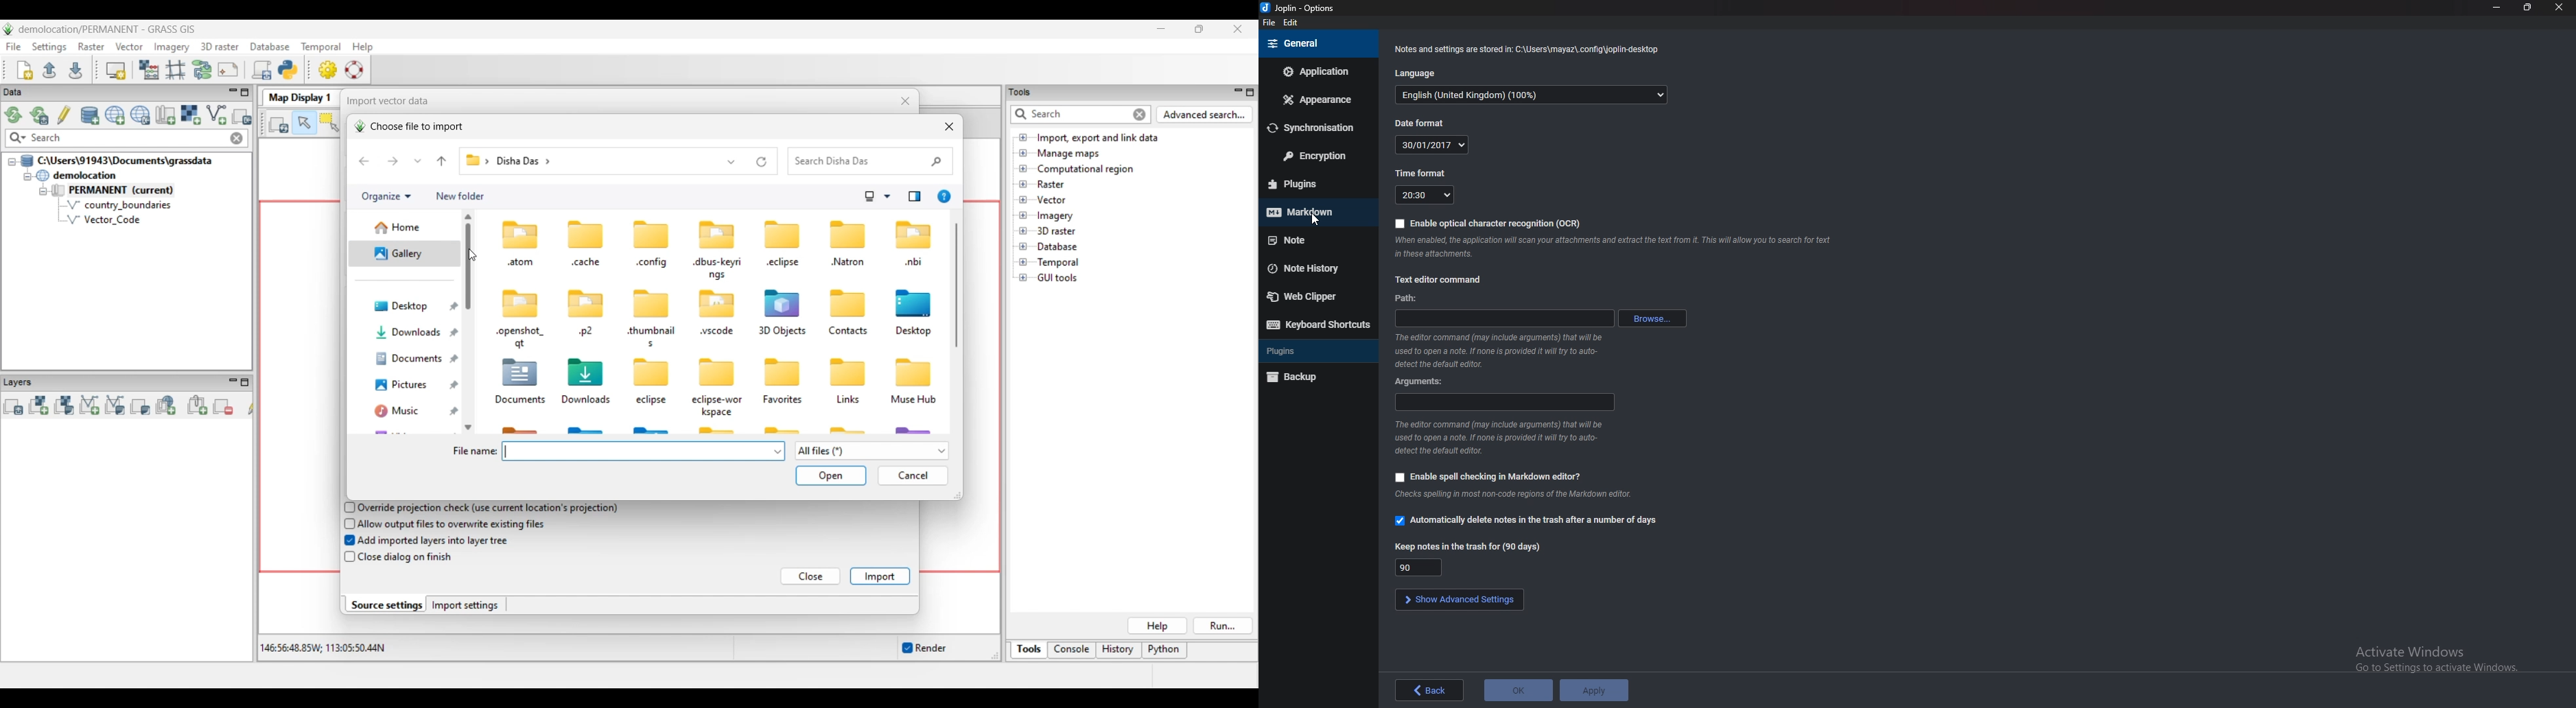 This screenshot has width=2576, height=728. I want to click on Synchronization, so click(1318, 128).